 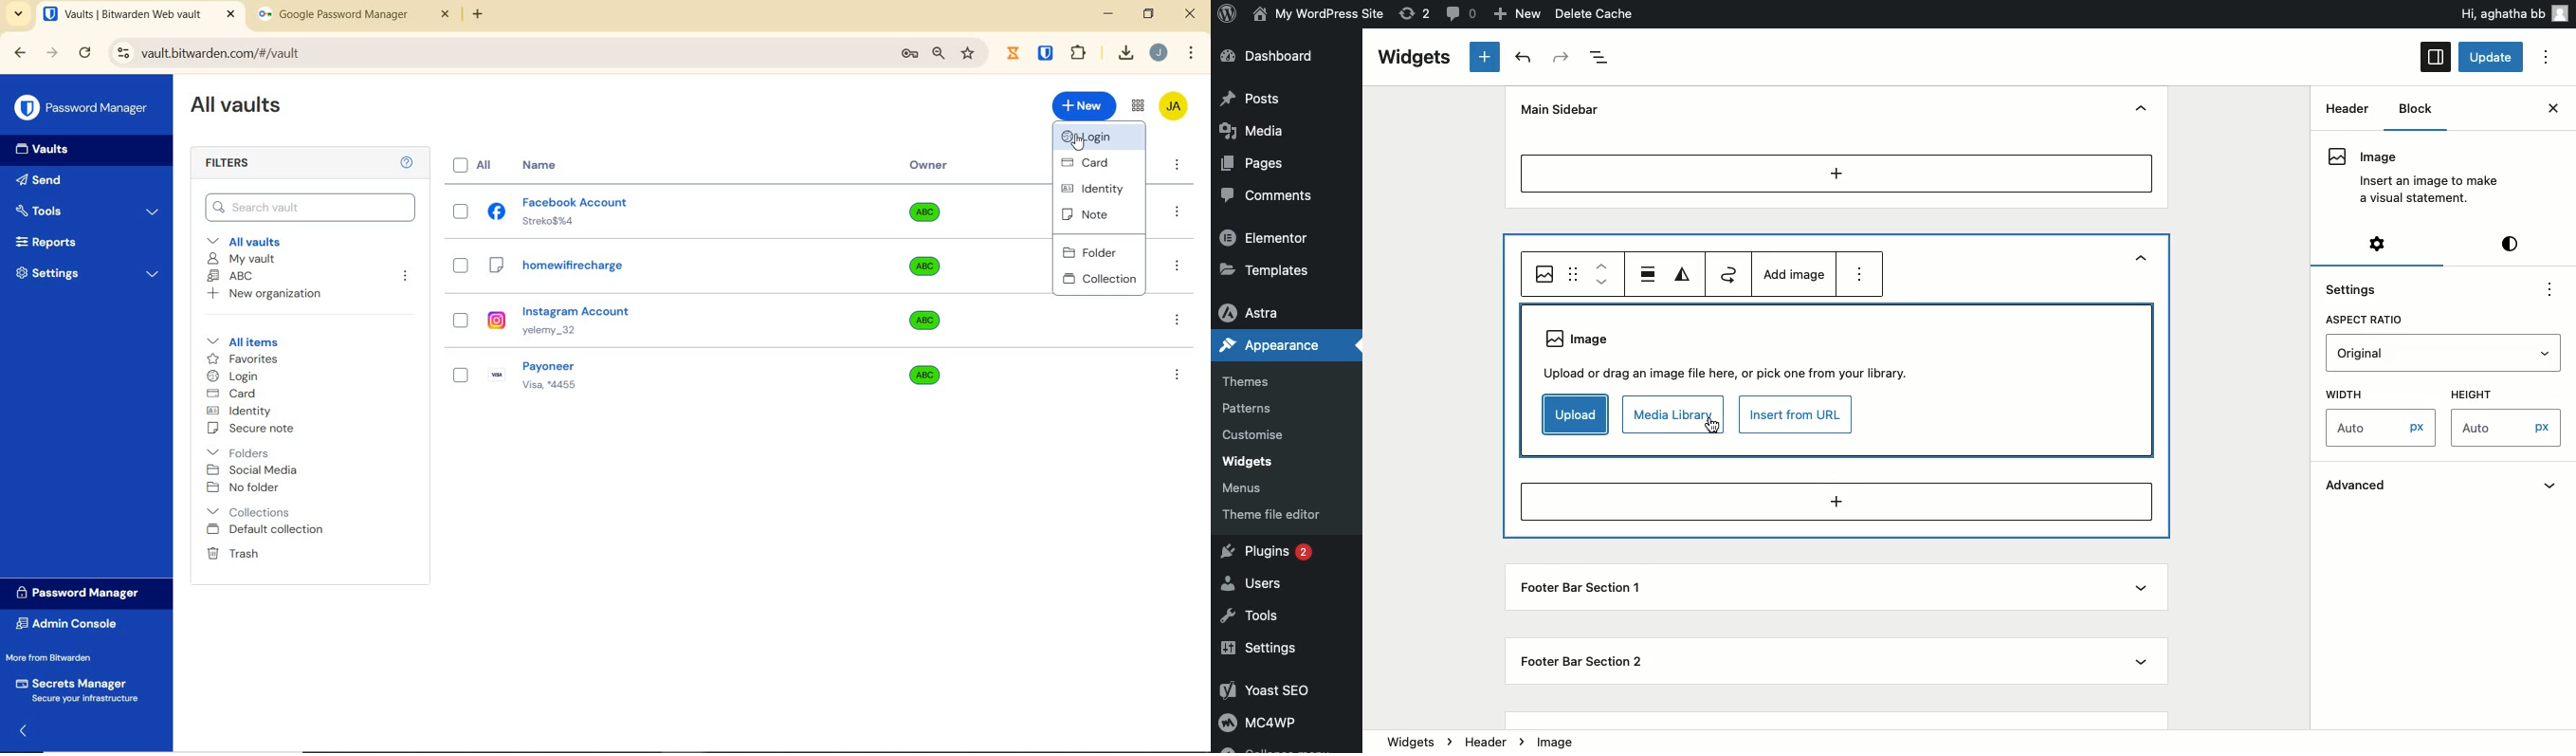 I want to click on Show, so click(x=2142, y=659).